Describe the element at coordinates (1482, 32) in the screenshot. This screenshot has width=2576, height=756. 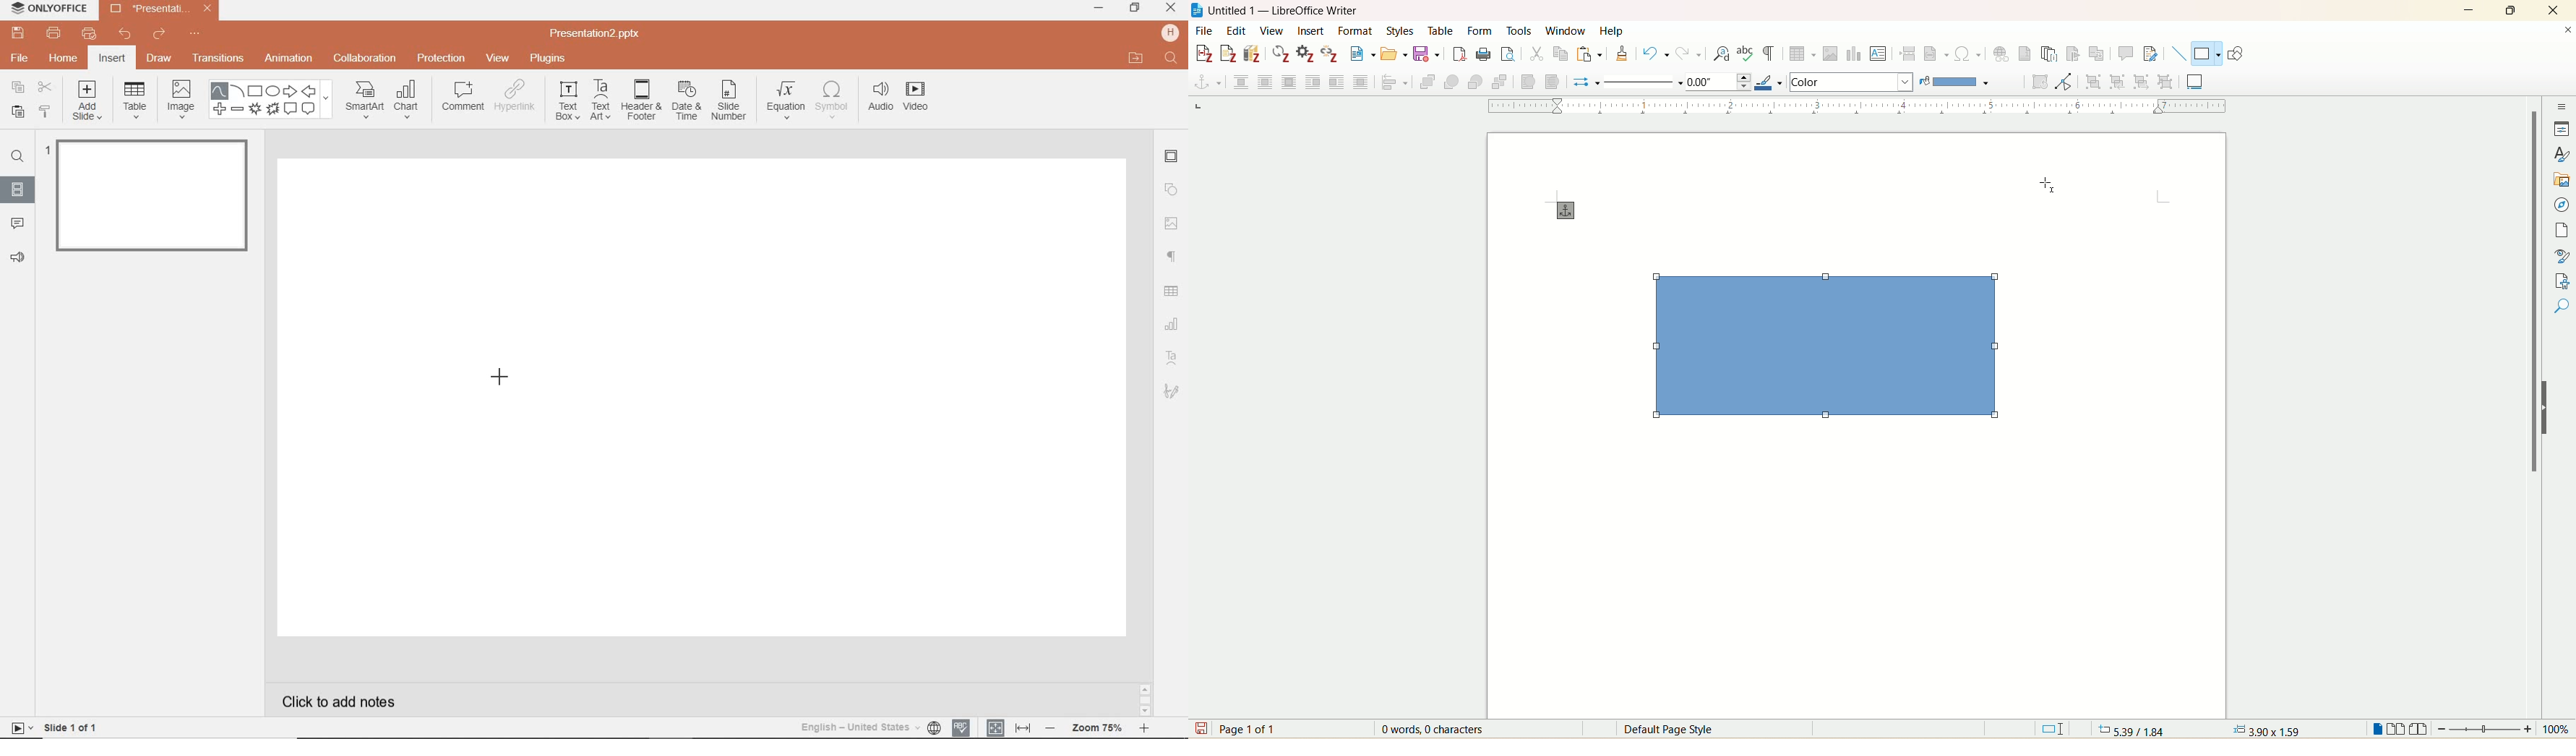
I see `form` at that location.